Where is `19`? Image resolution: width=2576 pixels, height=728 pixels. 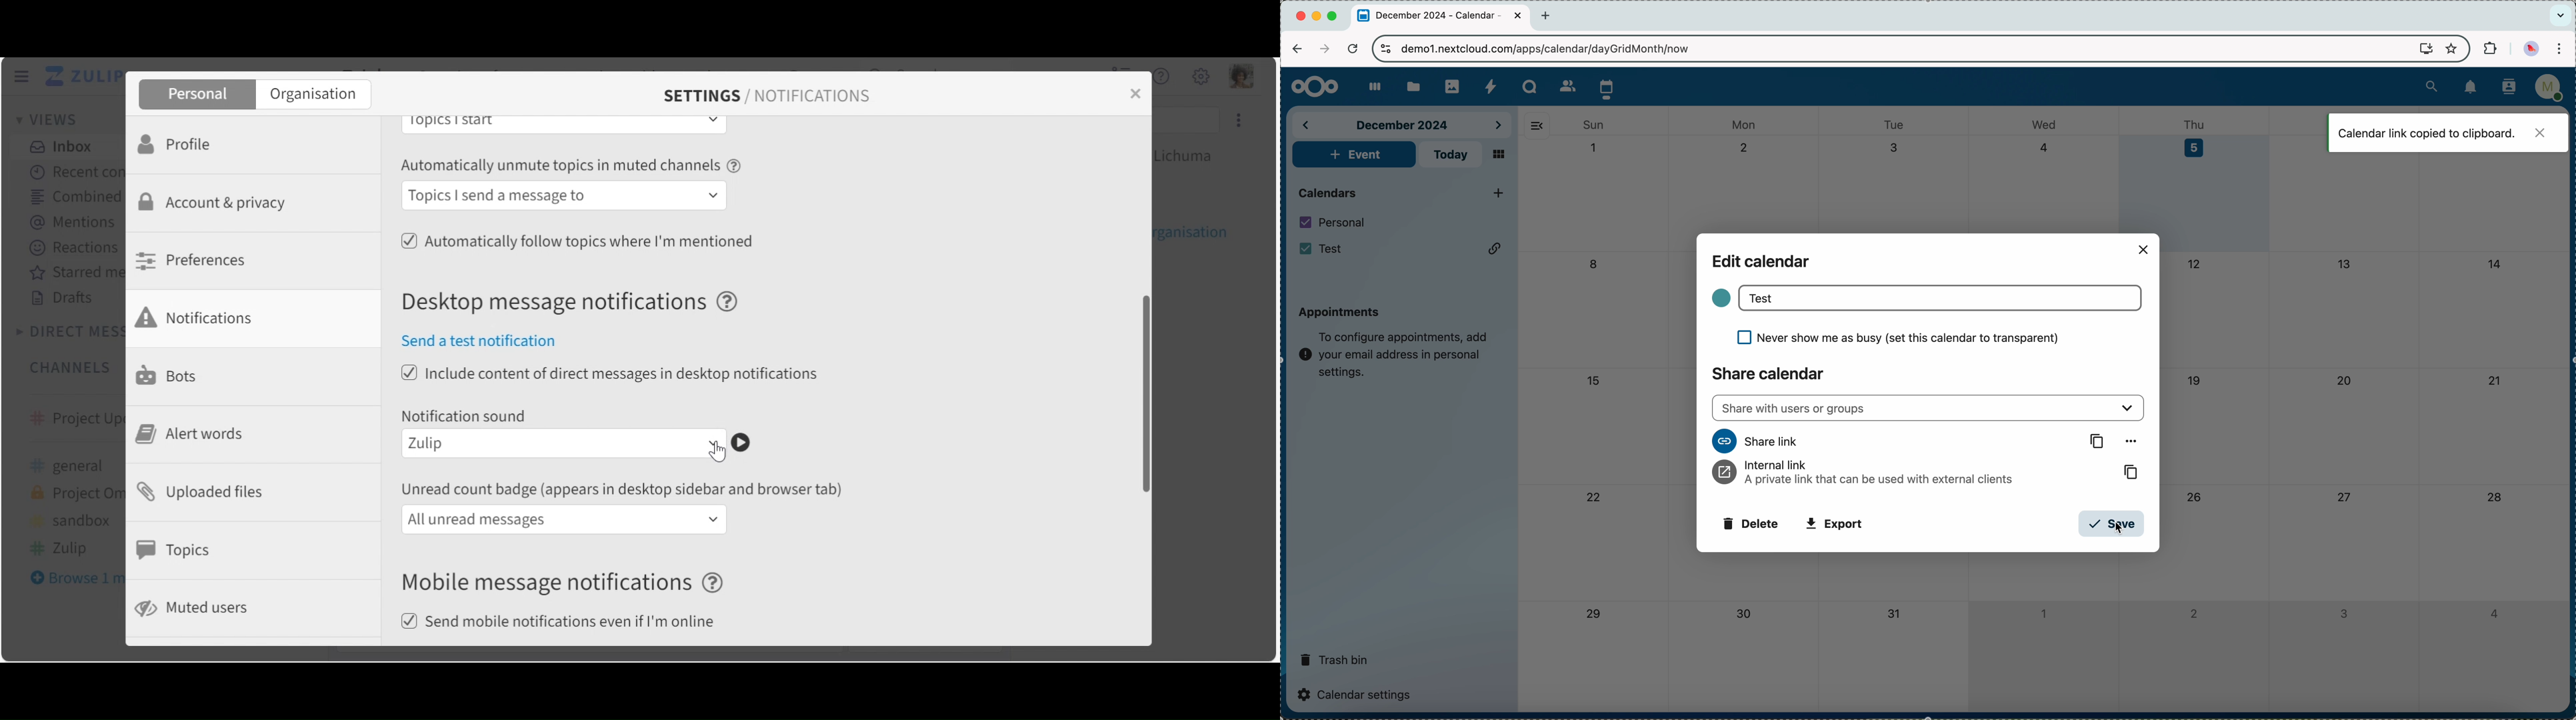
19 is located at coordinates (2195, 380).